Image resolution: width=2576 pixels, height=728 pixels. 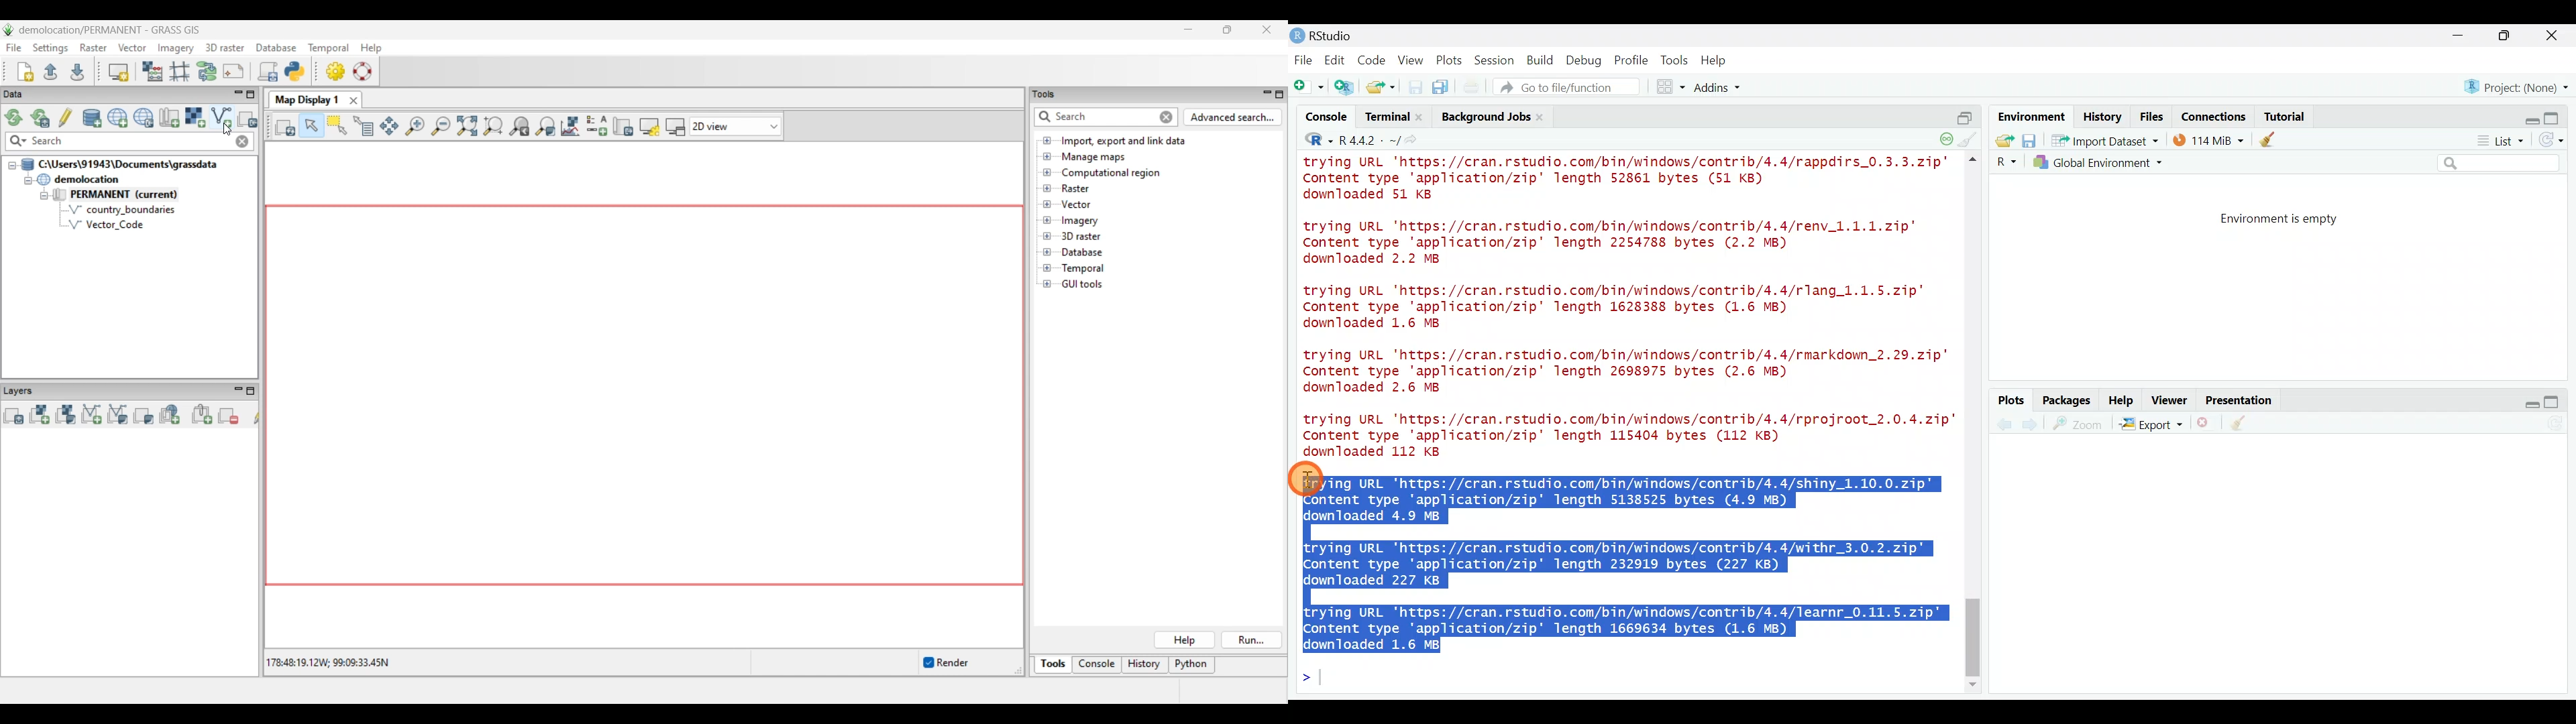 What do you see at coordinates (1945, 135) in the screenshot?
I see `session suspend timeout paused - a child session is running` at bounding box center [1945, 135].